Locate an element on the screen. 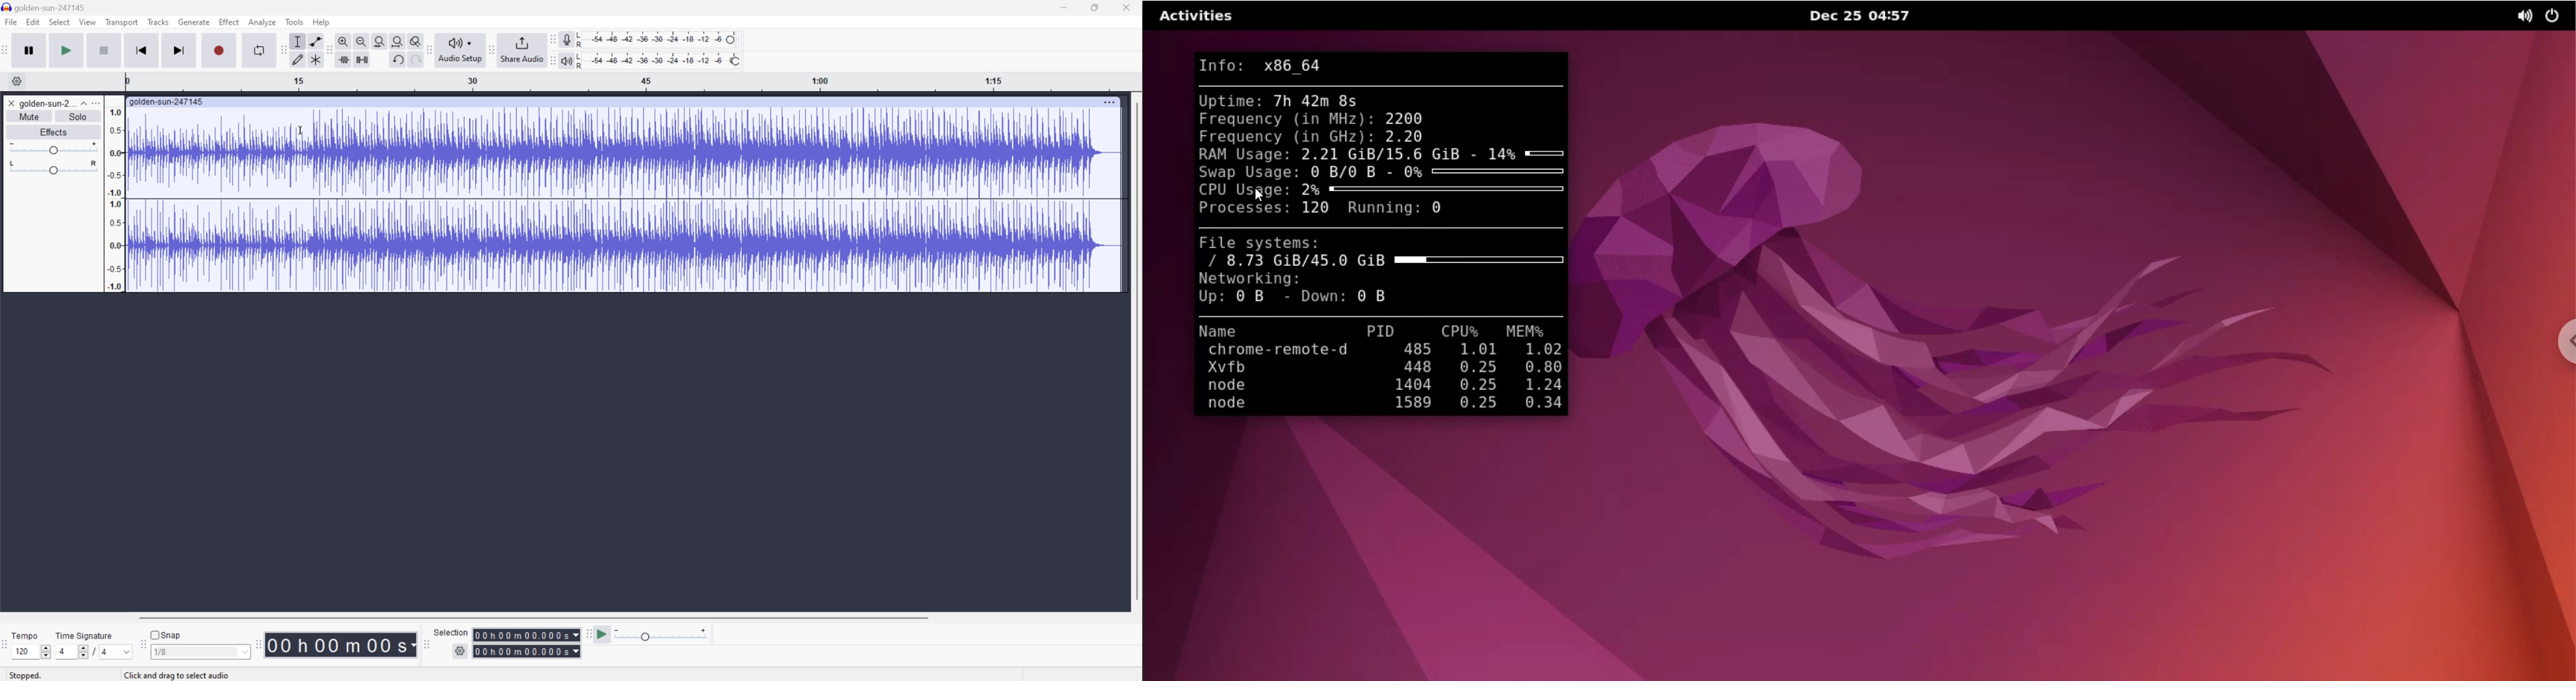 Image resolution: width=2576 pixels, height=700 pixels.  is located at coordinates (45, 104).